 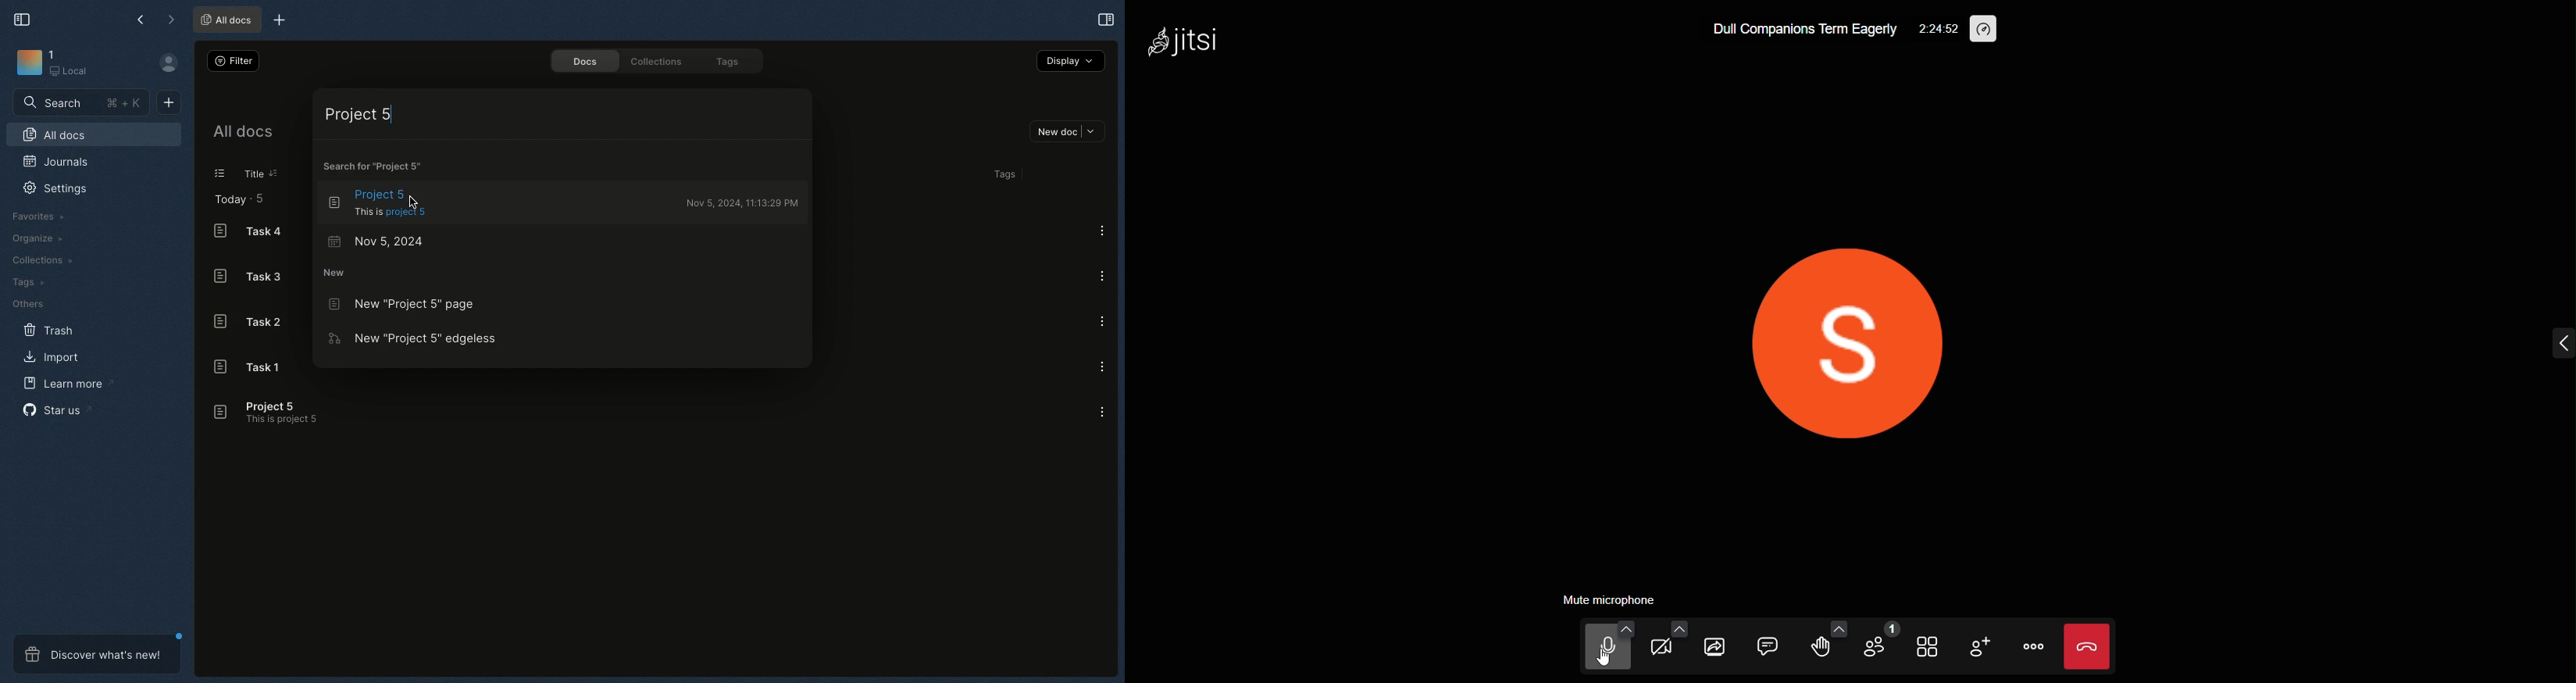 I want to click on more emoji, so click(x=1832, y=626).